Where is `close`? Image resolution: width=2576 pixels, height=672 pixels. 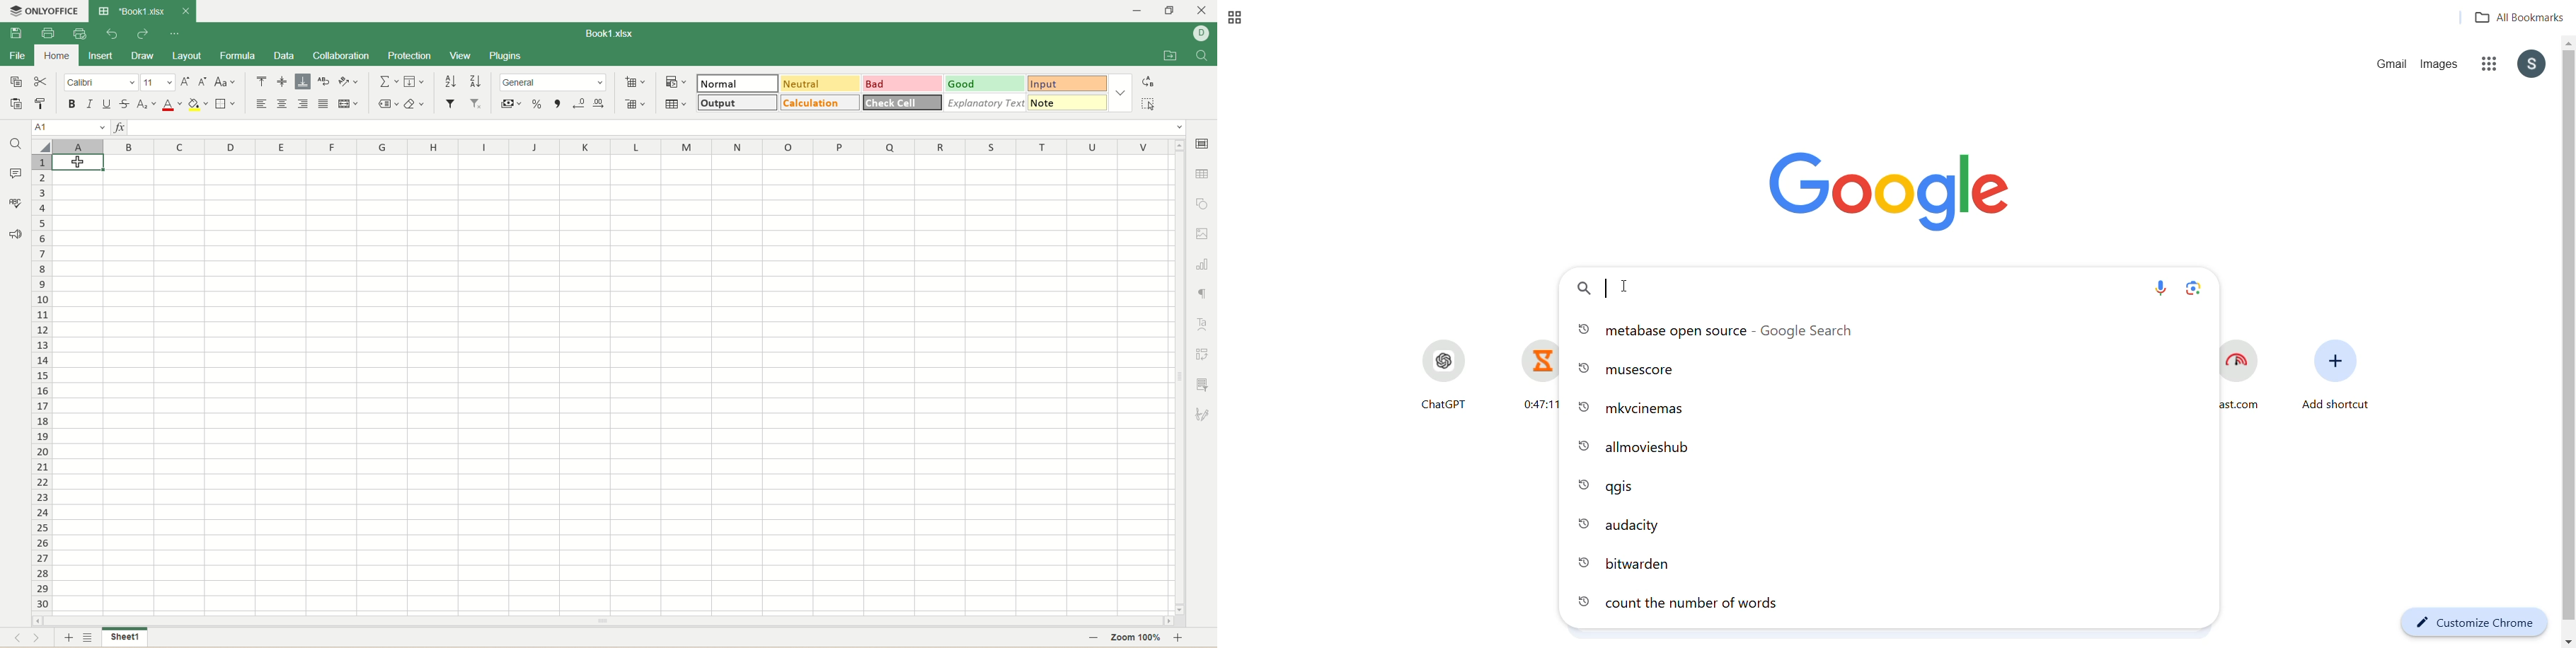
close is located at coordinates (185, 13).